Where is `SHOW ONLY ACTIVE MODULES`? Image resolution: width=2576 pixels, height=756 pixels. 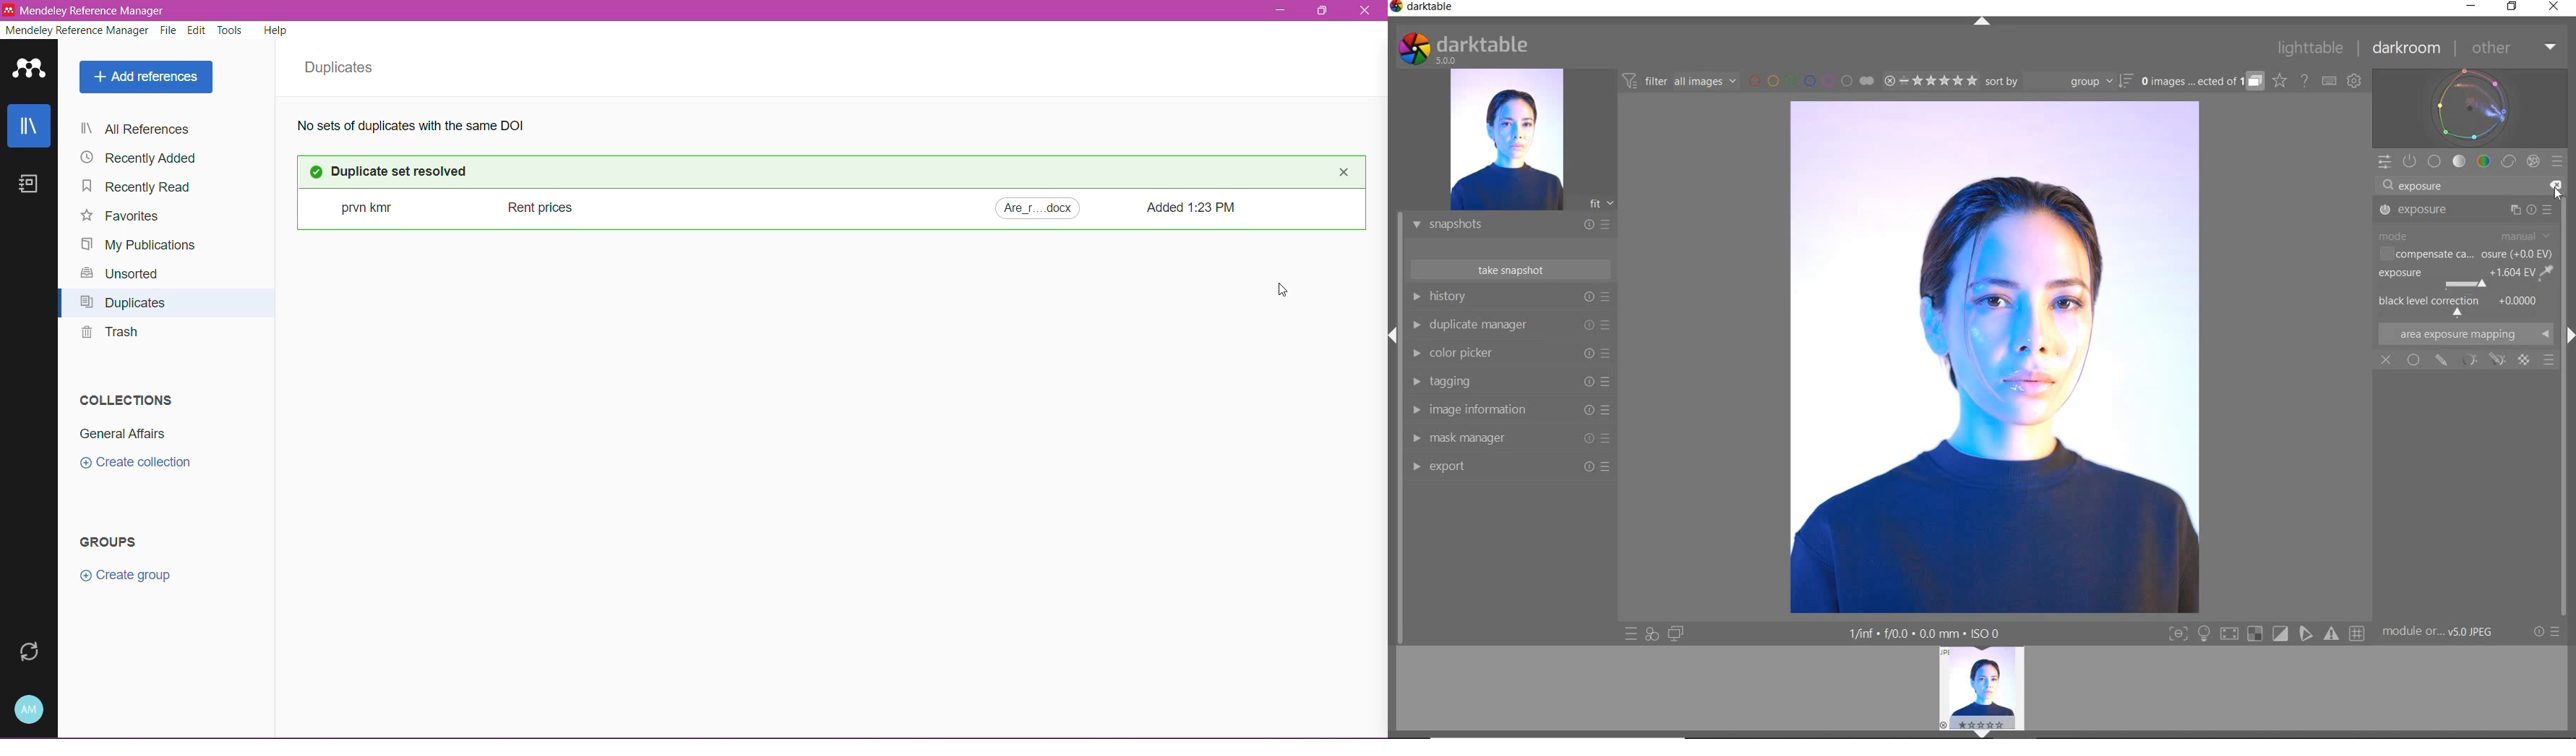
SHOW ONLY ACTIVE MODULES is located at coordinates (2411, 162).